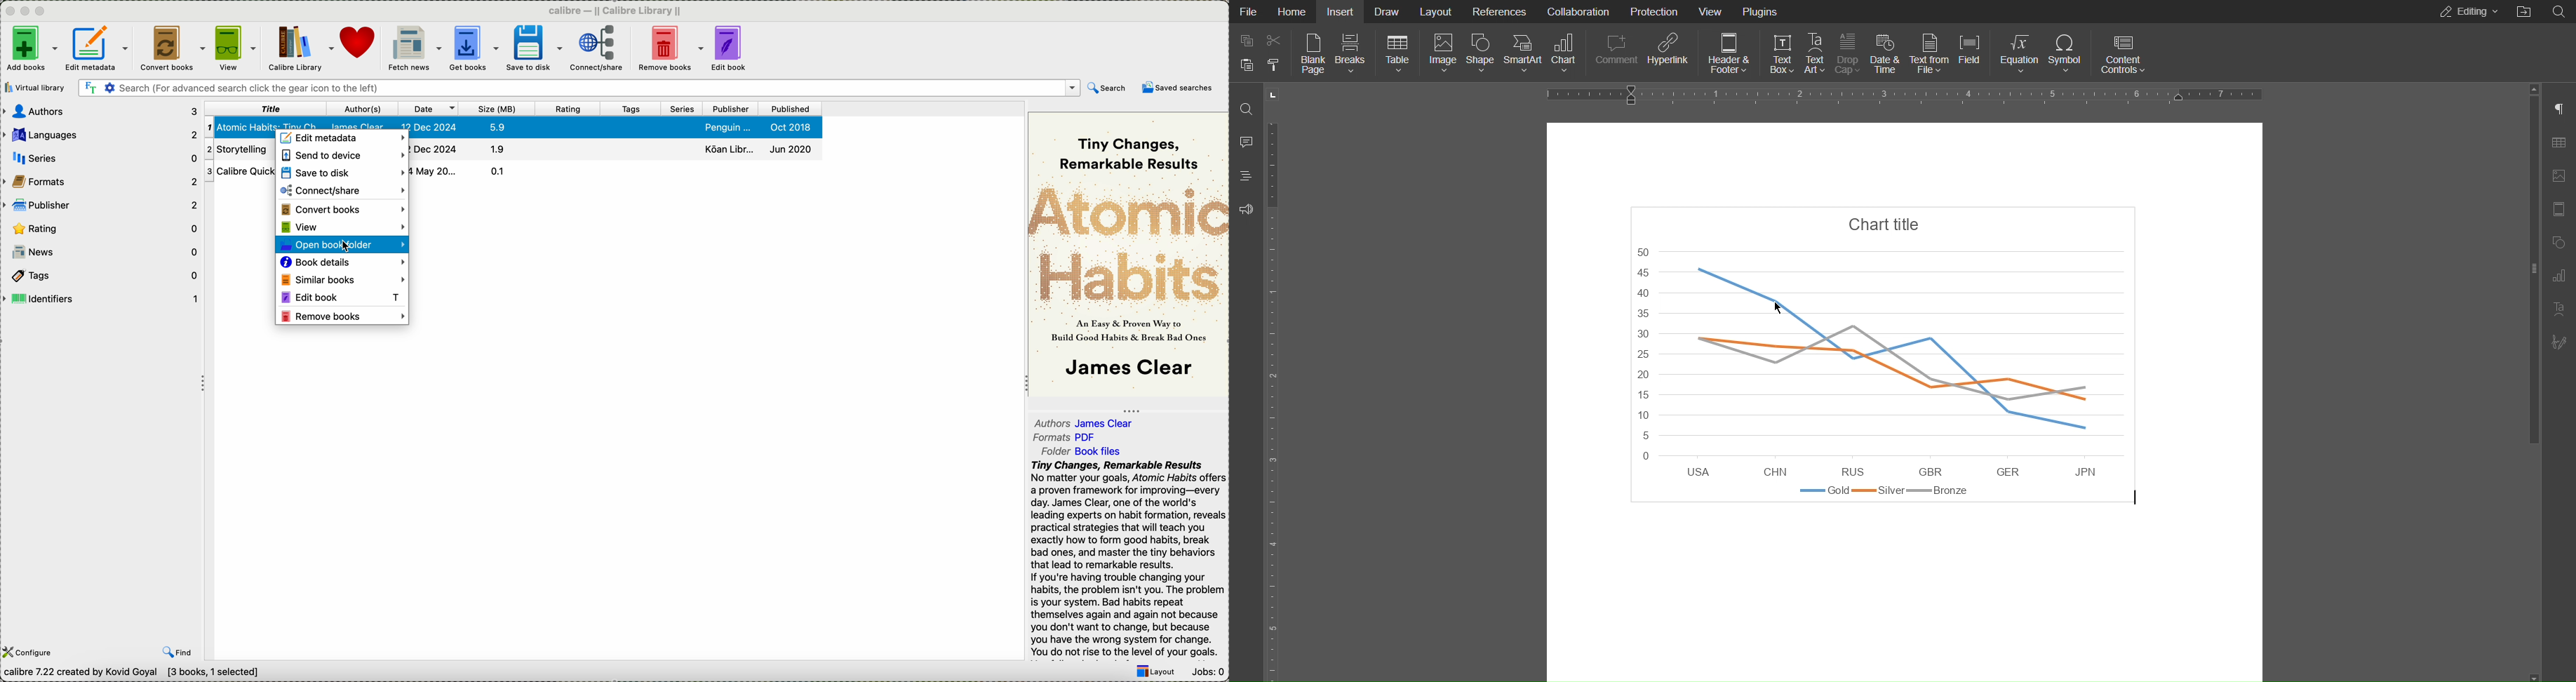 The width and height of the screenshot is (2576, 700). Describe the element at coordinates (101, 299) in the screenshot. I see `identifiers` at that location.